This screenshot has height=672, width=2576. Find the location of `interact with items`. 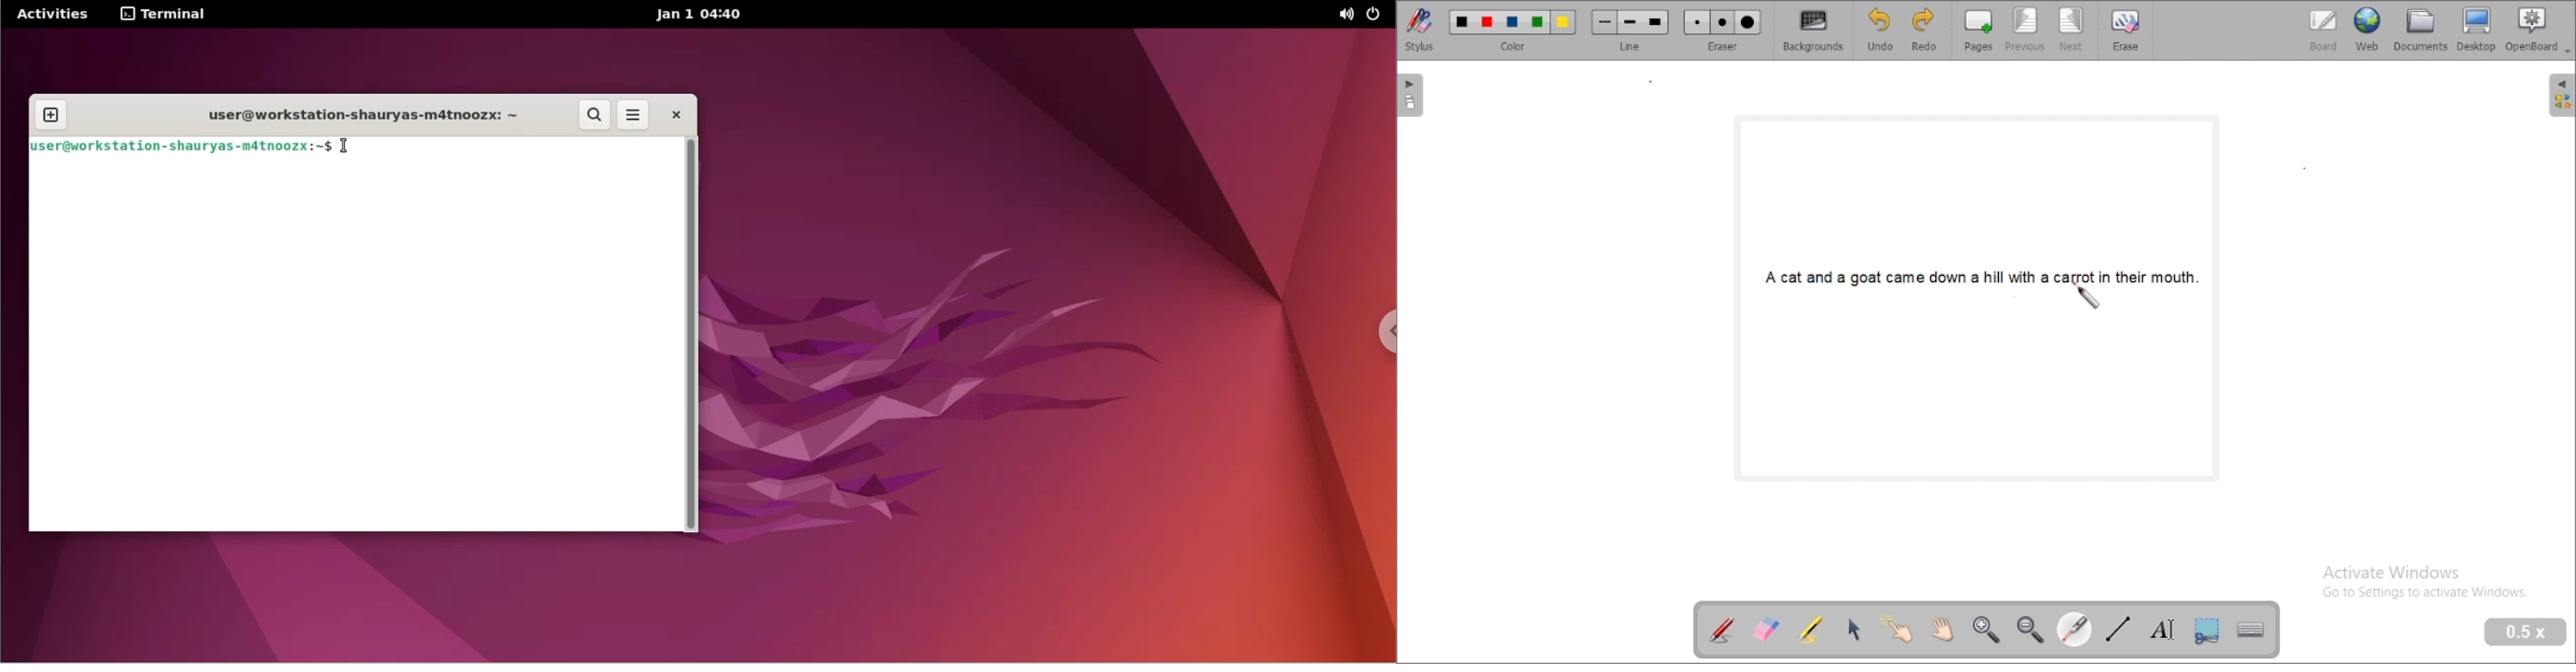

interact with items is located at coordinates (1896, 627).